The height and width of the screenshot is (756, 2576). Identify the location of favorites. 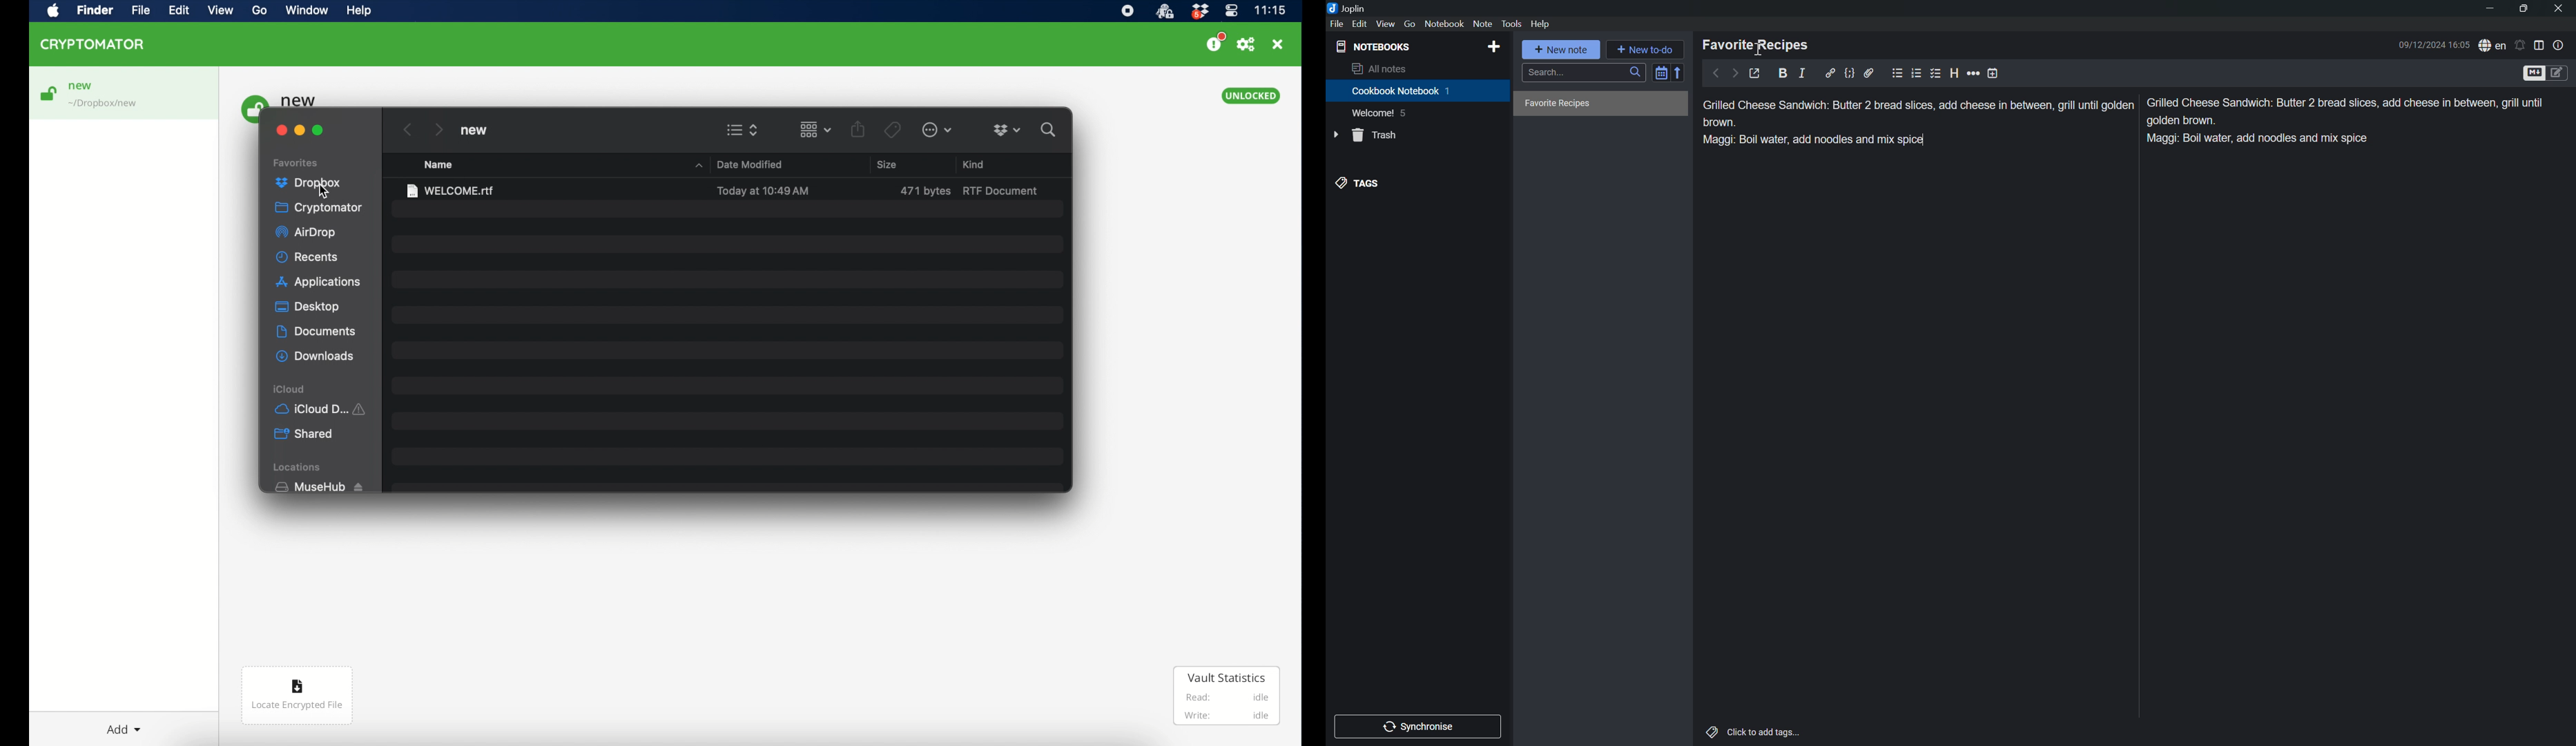
(296, 163).